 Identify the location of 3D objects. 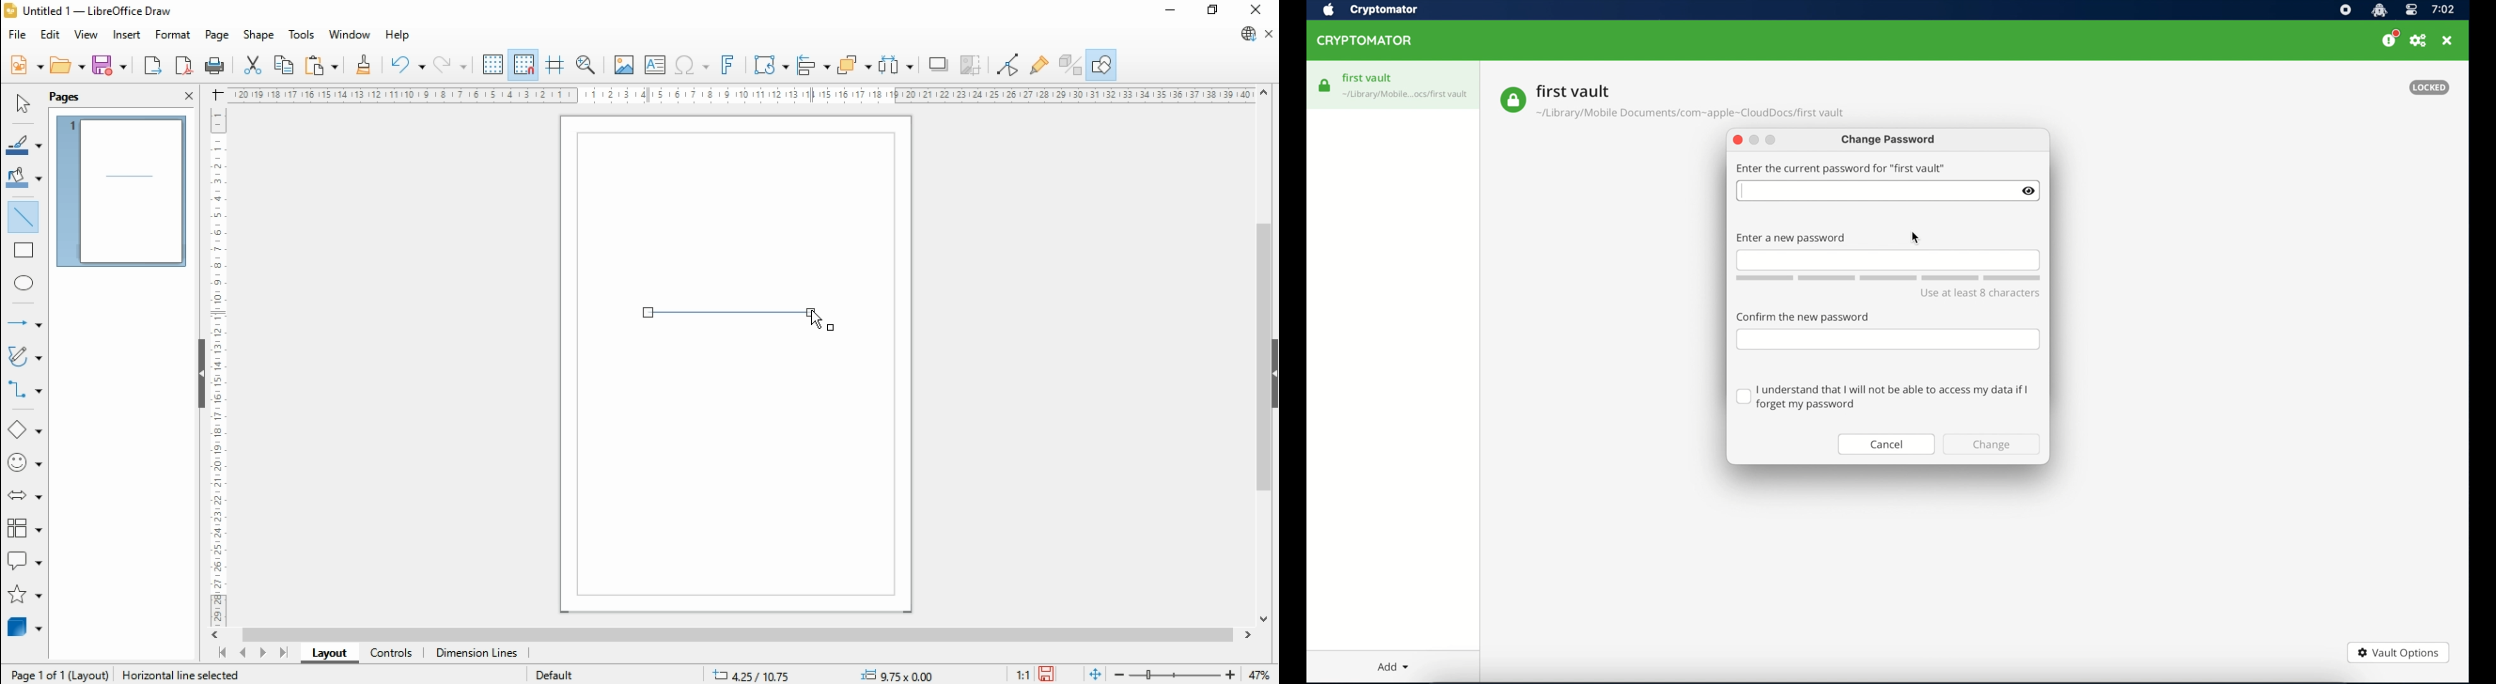
(25, 627).